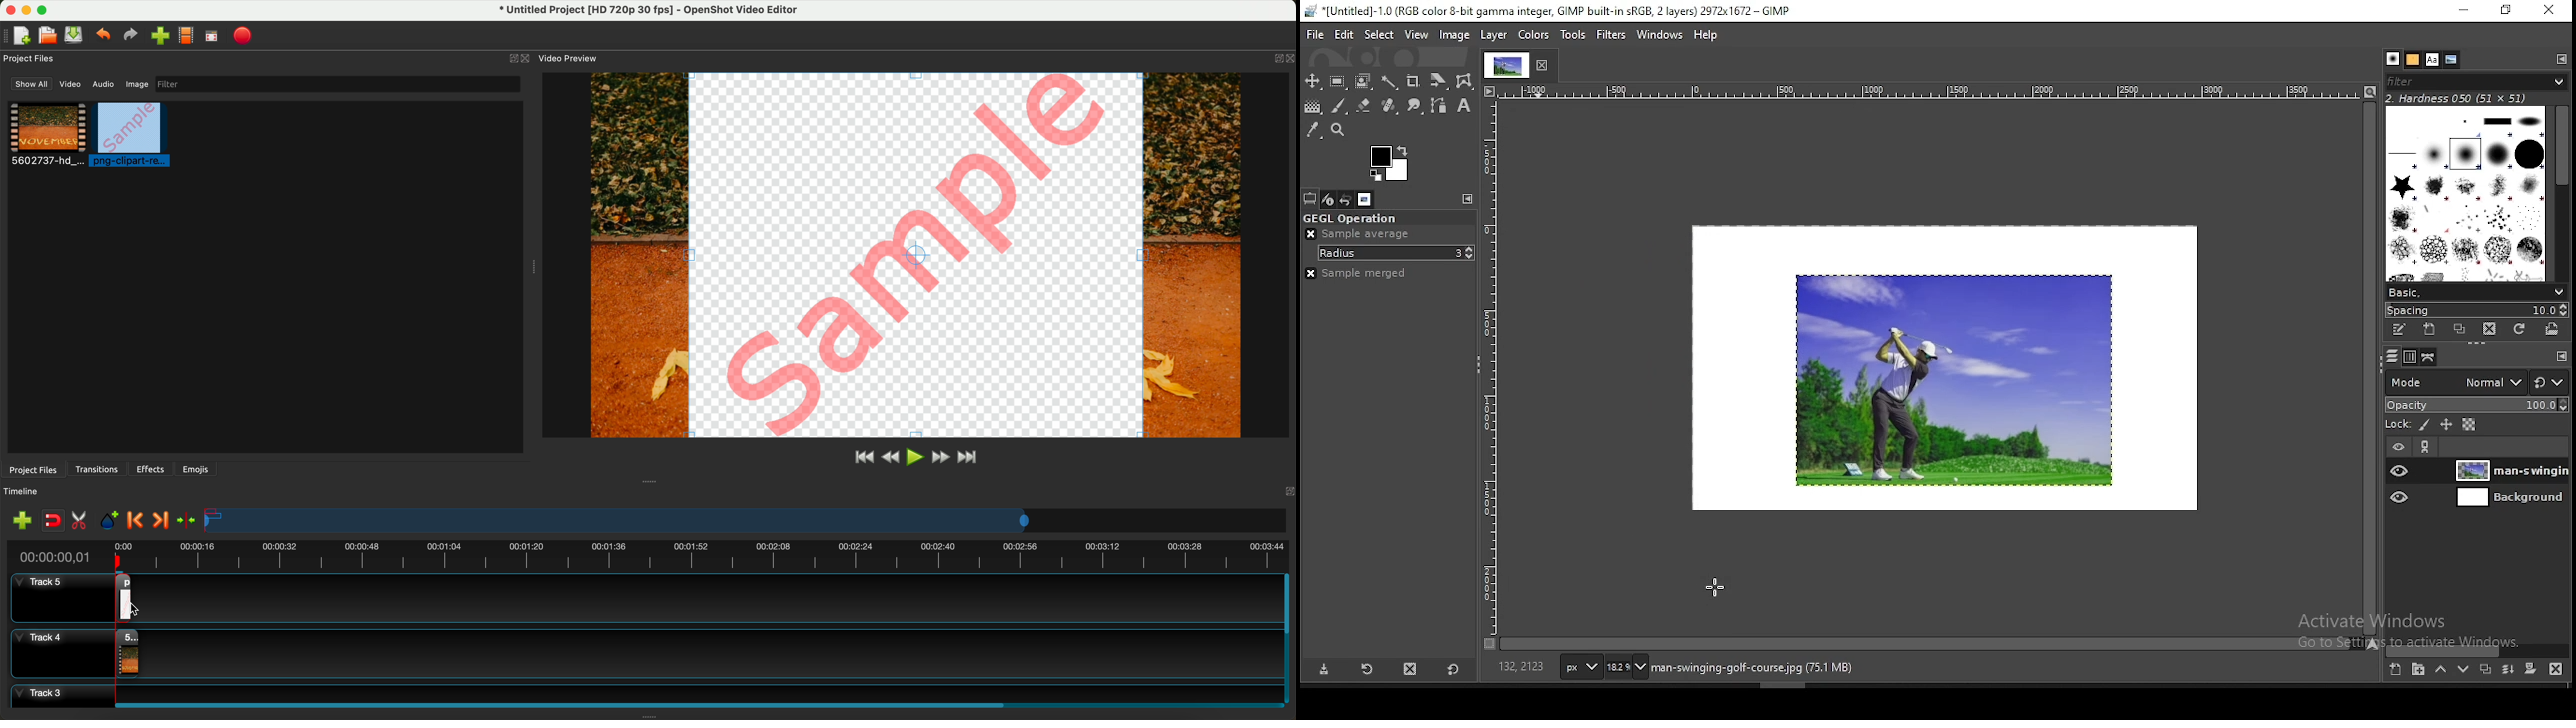 The height and width of the screenshot is (728, 2576). What do you see at coordinates (32, 469) in the screenshot?
I see `project files` at bounding box center [32, 469].